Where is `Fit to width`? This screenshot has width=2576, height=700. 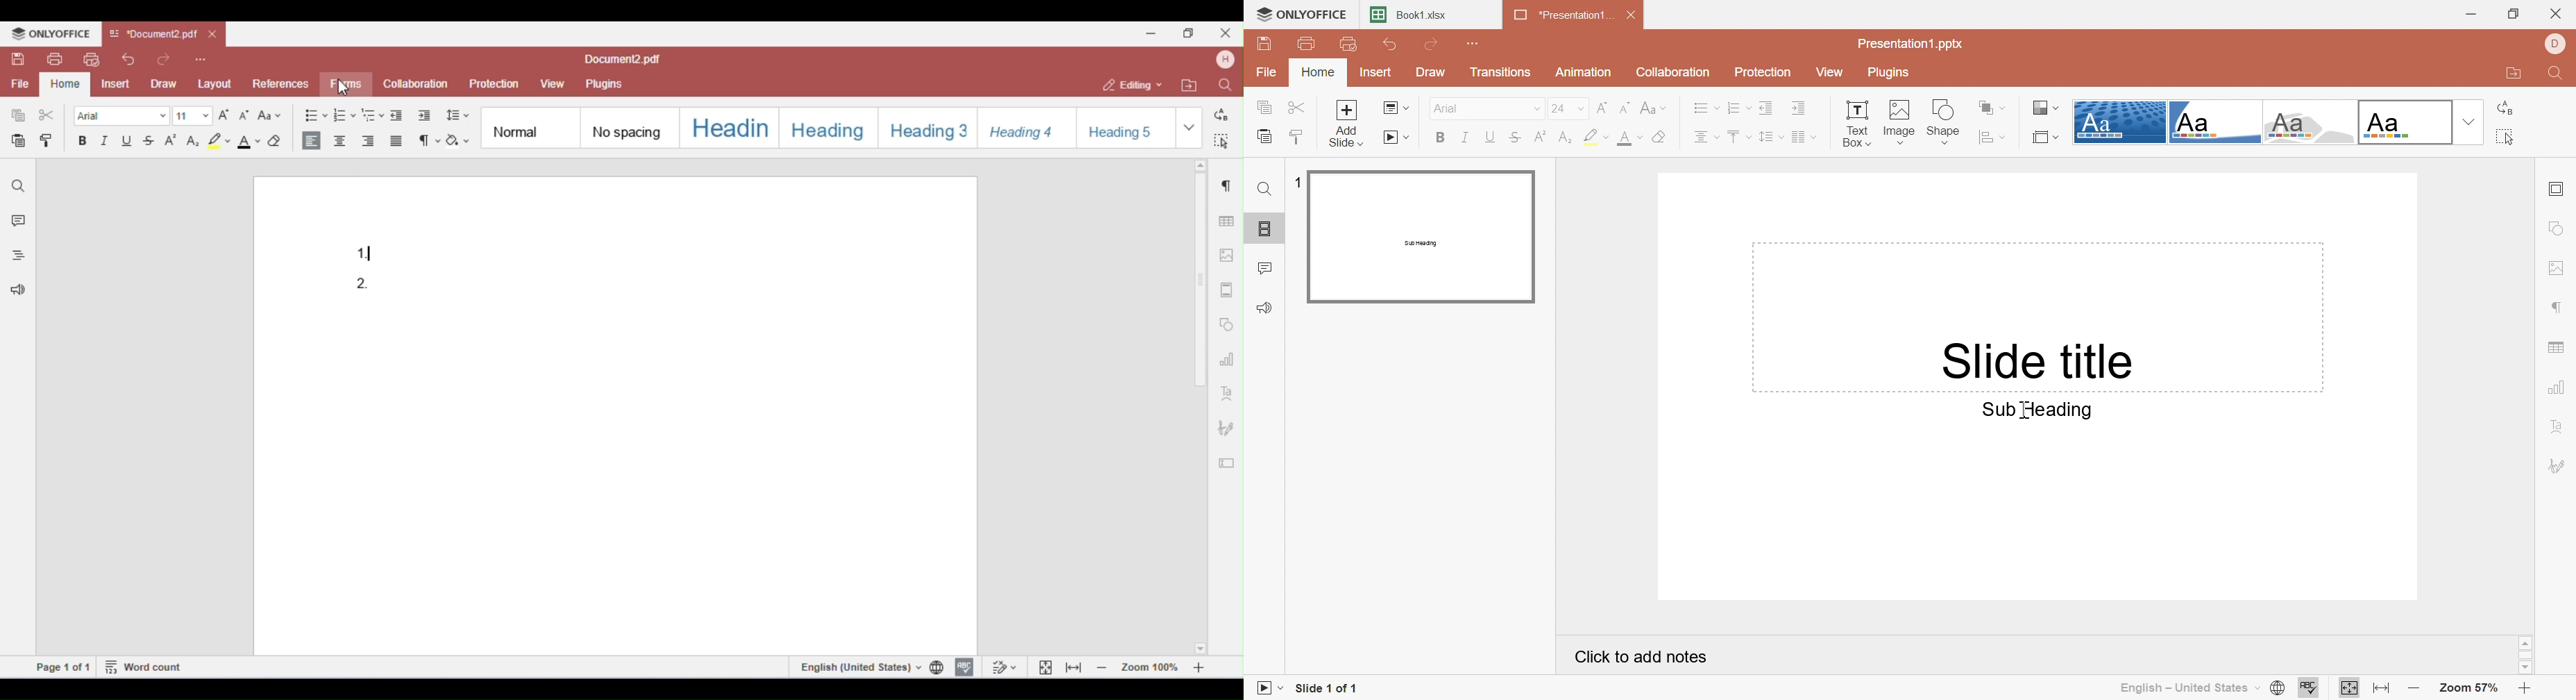
Fit to width is located at coordinates (2380, 685).